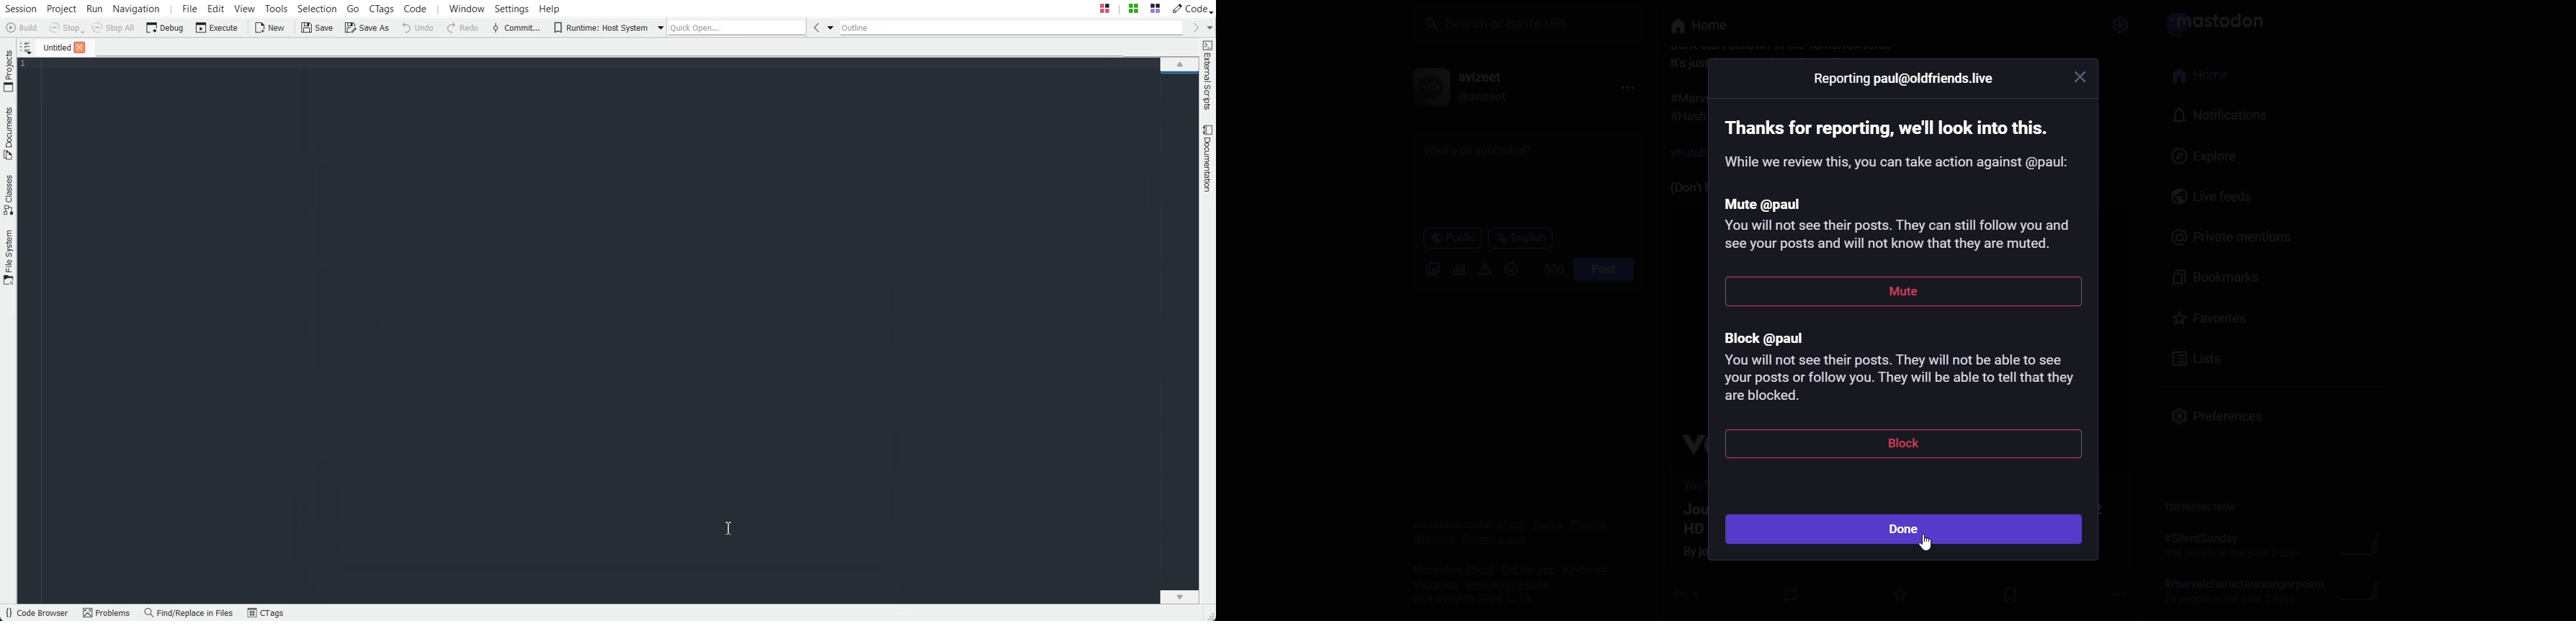 This screenshot has height=644, width=2576. Describe the element at coordinates (2224, 421) in the screenshot. I see `preferences` at that location.